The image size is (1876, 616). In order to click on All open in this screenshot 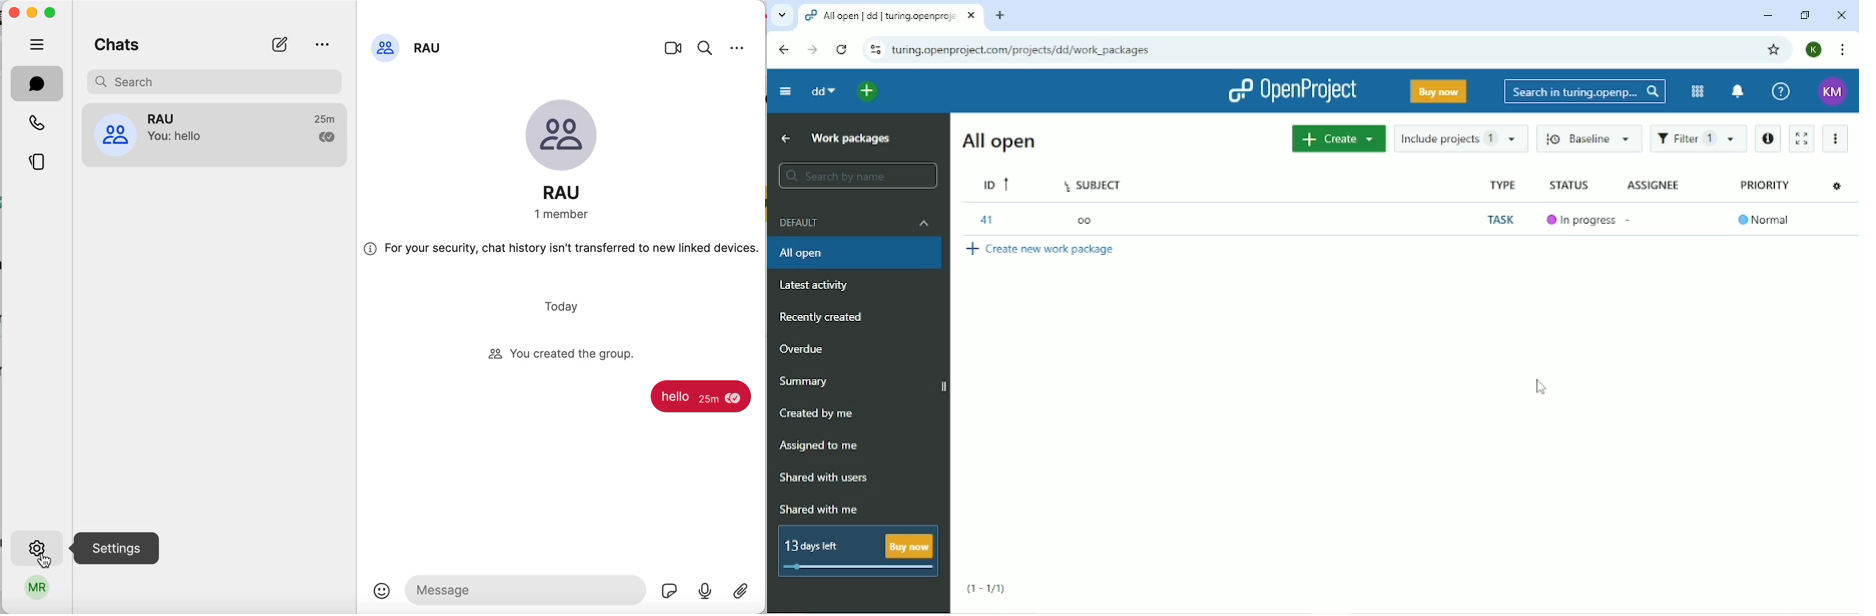, I will do `click(856, 254)`.